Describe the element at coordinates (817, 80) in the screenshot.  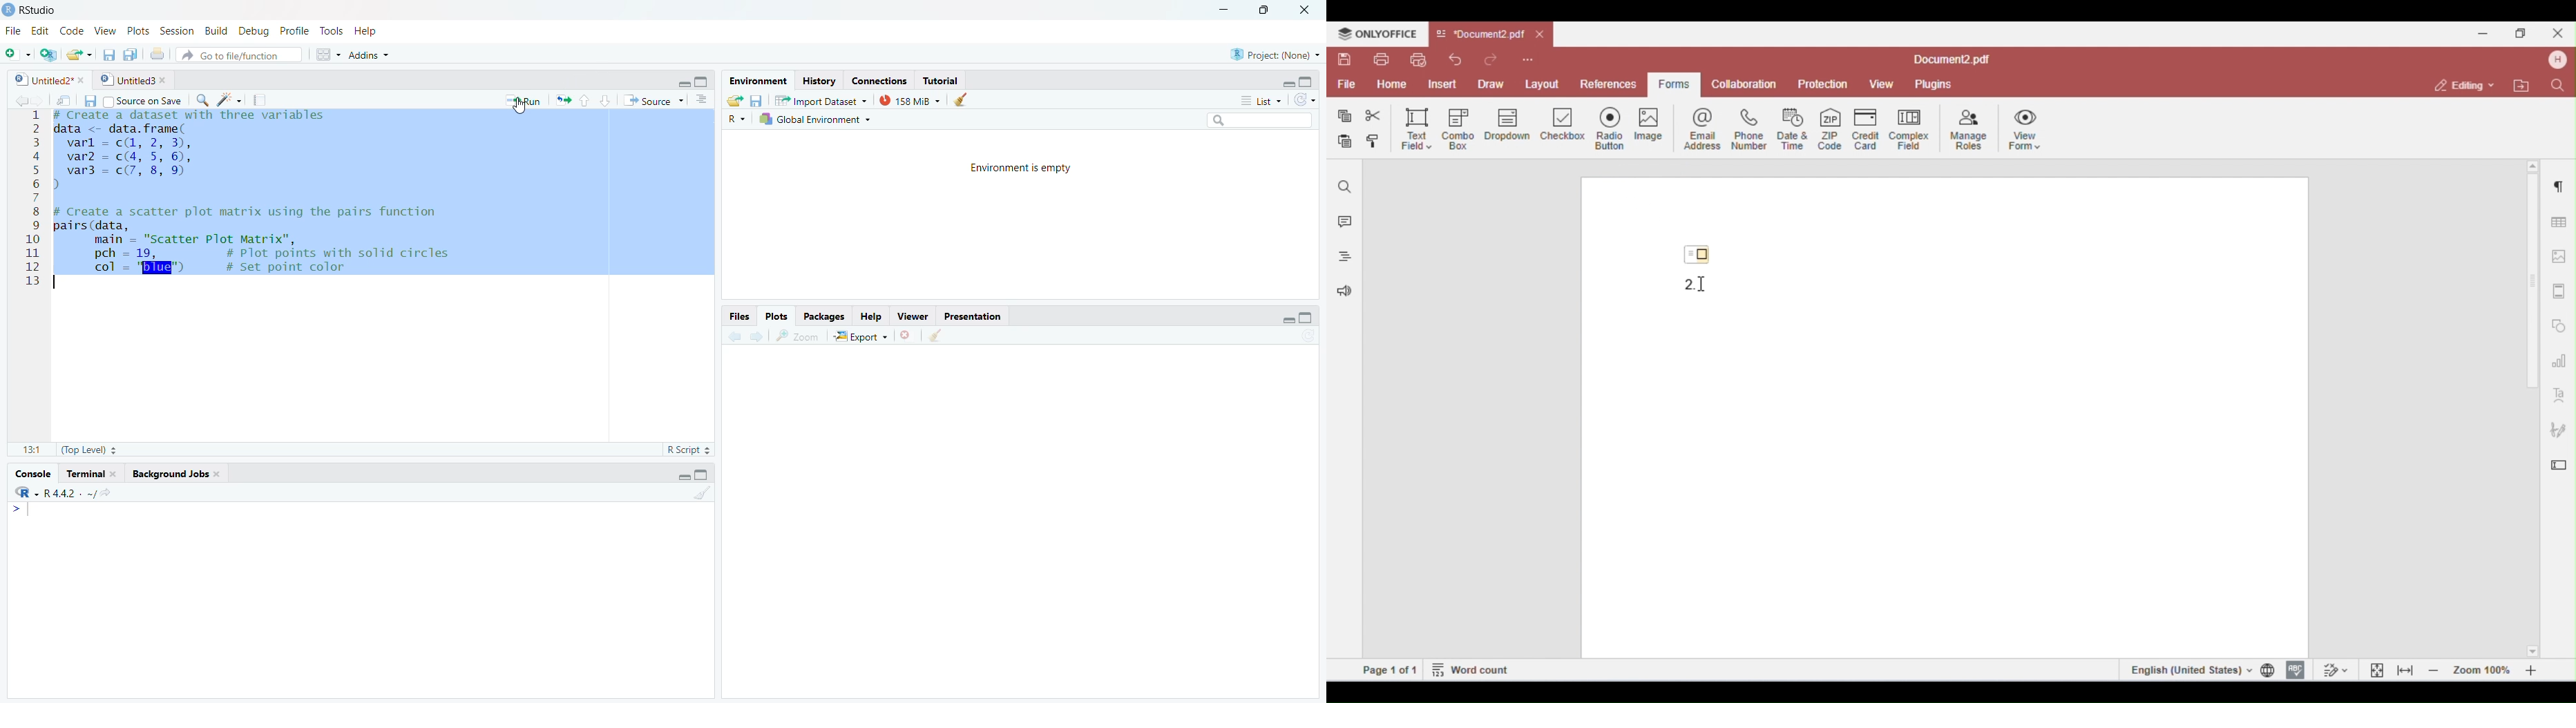
I see `History` at that location.